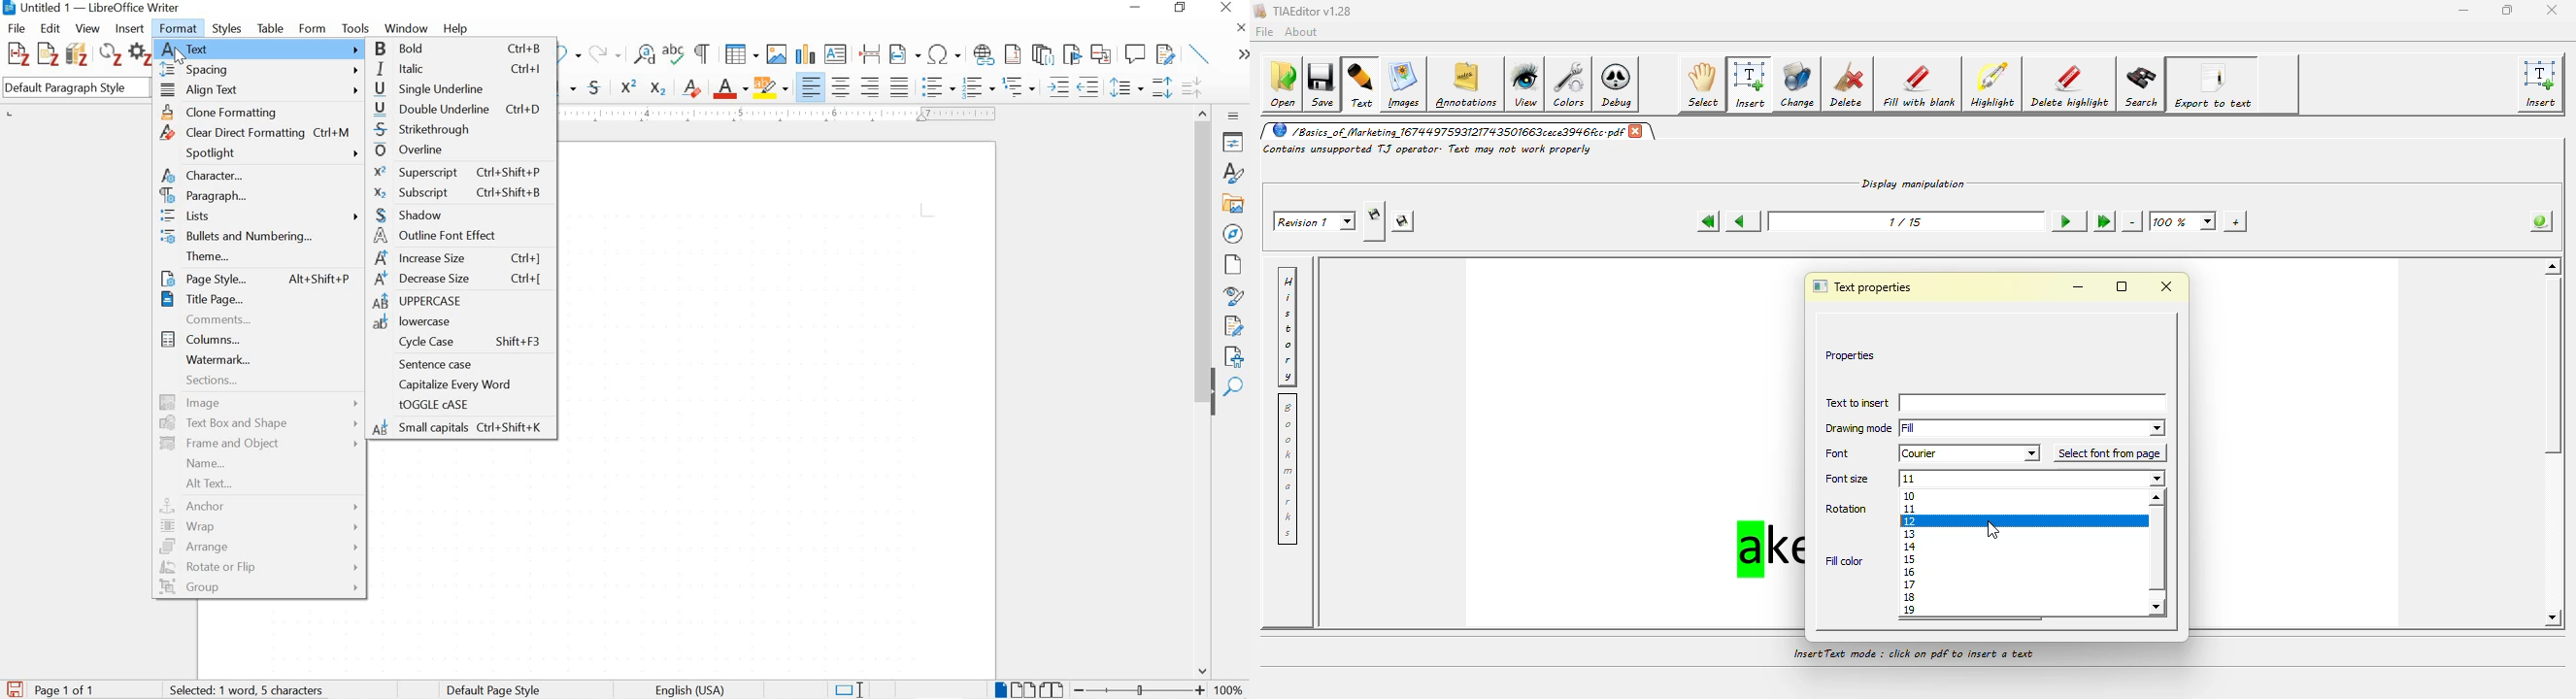  Describe the element at coordinates (228, 29) in the screenshot. I see `styles` at that location.